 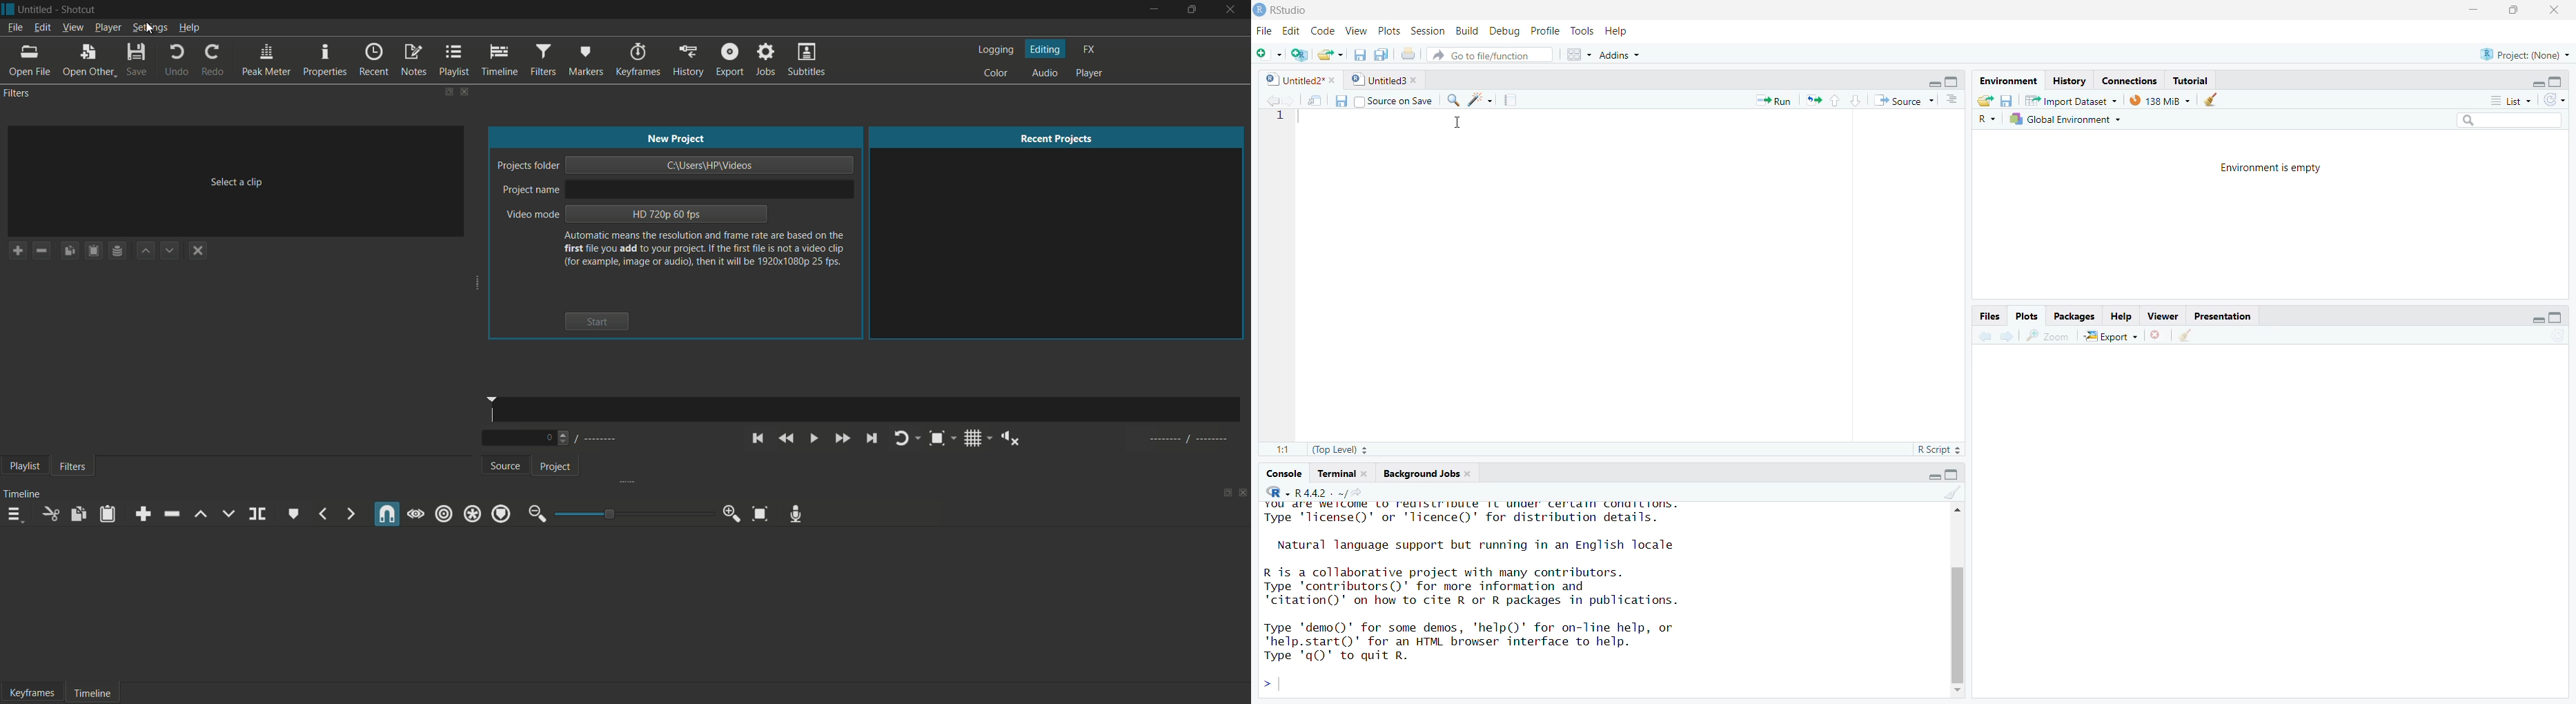 What do you see at coordinates (1931, 449) in the screenshot?
I see `R Script 2` at bounding box center [1931, 449].